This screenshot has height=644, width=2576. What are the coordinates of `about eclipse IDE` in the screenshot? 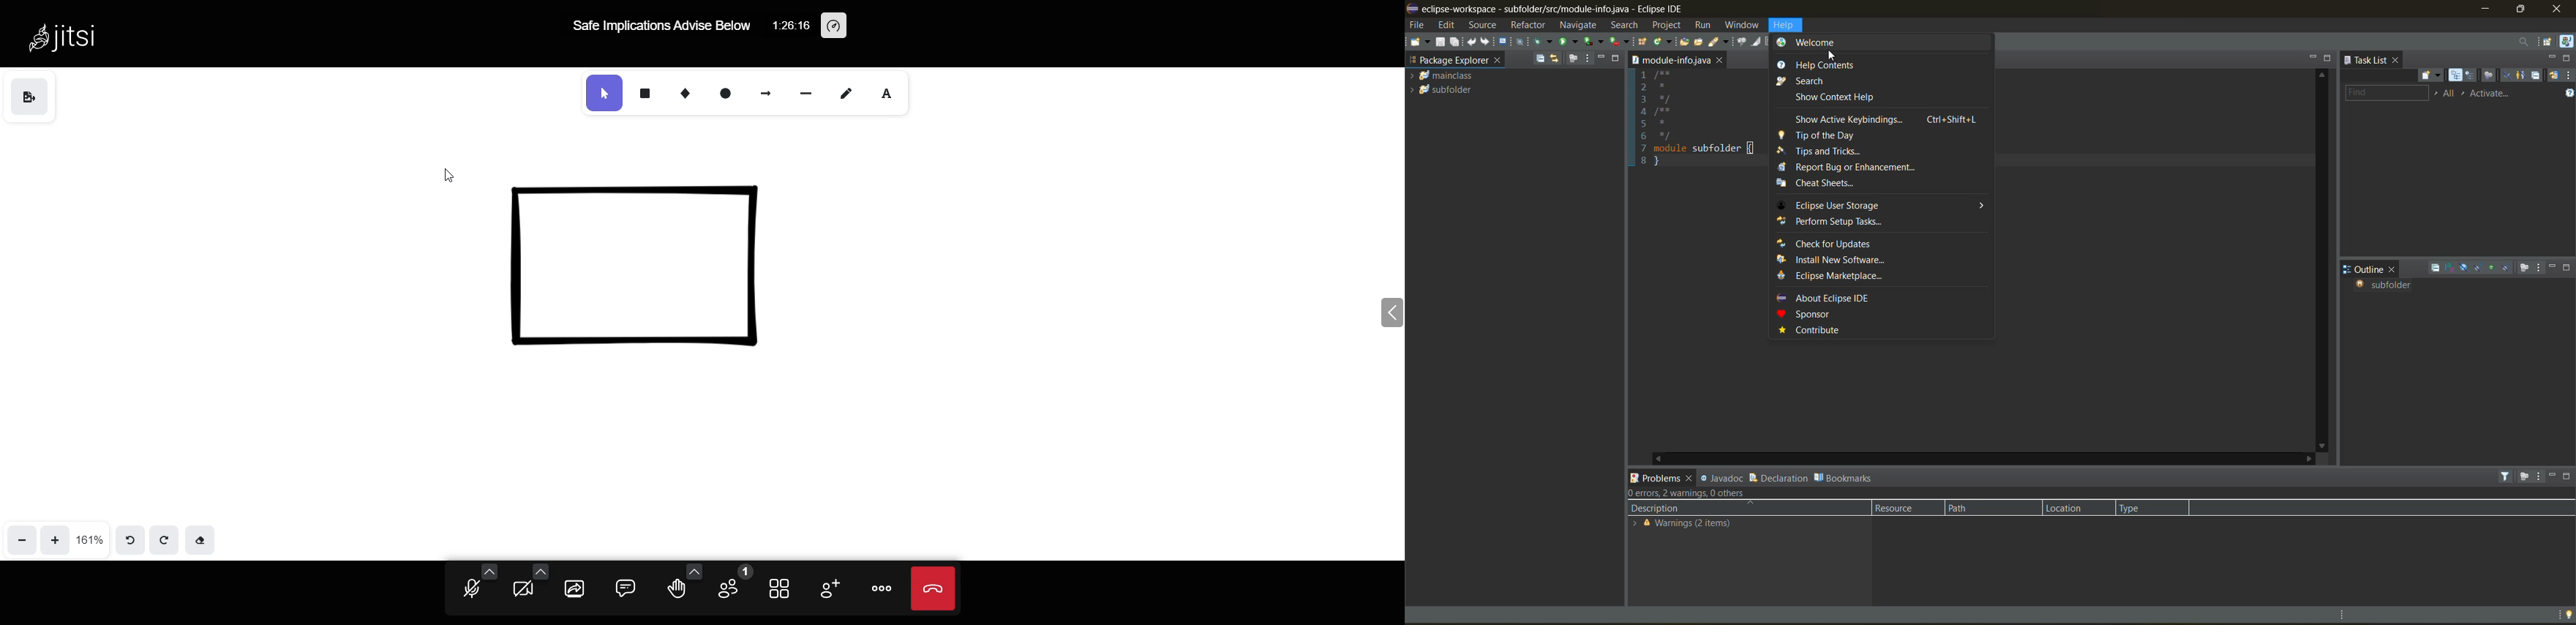 It's located at (1848, 297).